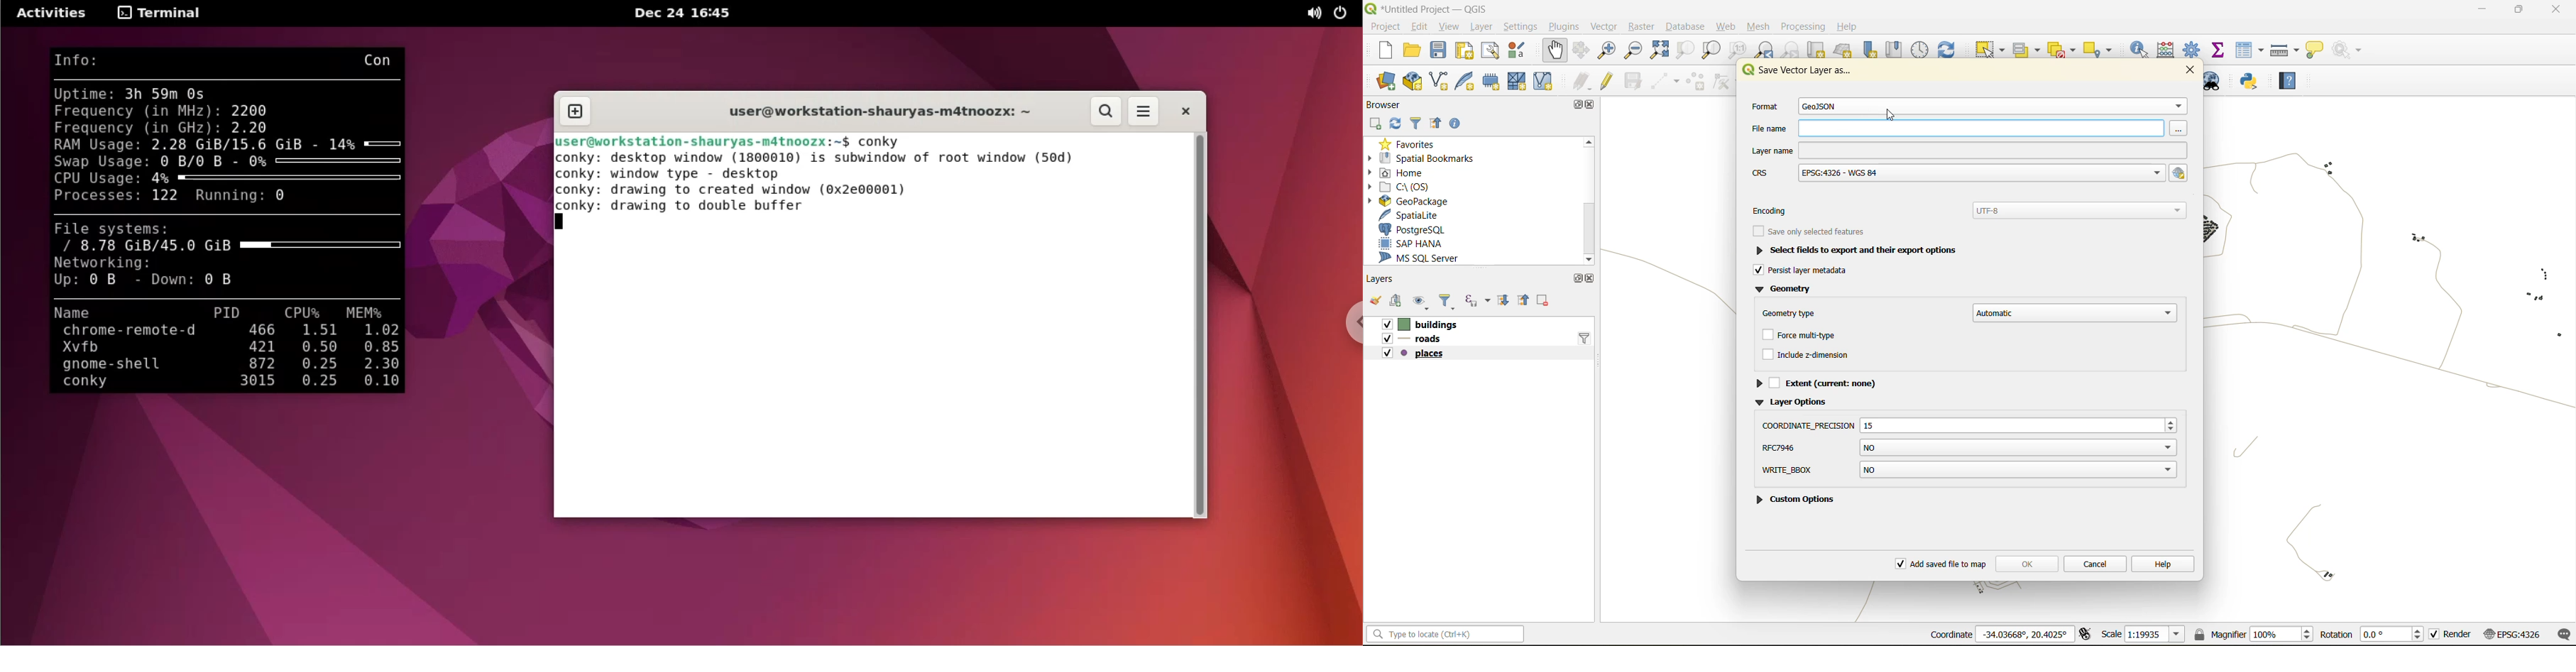 The height and width of the screenshot is (672, 2576). Describe the element at coordinates (2372, 635) in the screenshot. I see `rotation` at that location.